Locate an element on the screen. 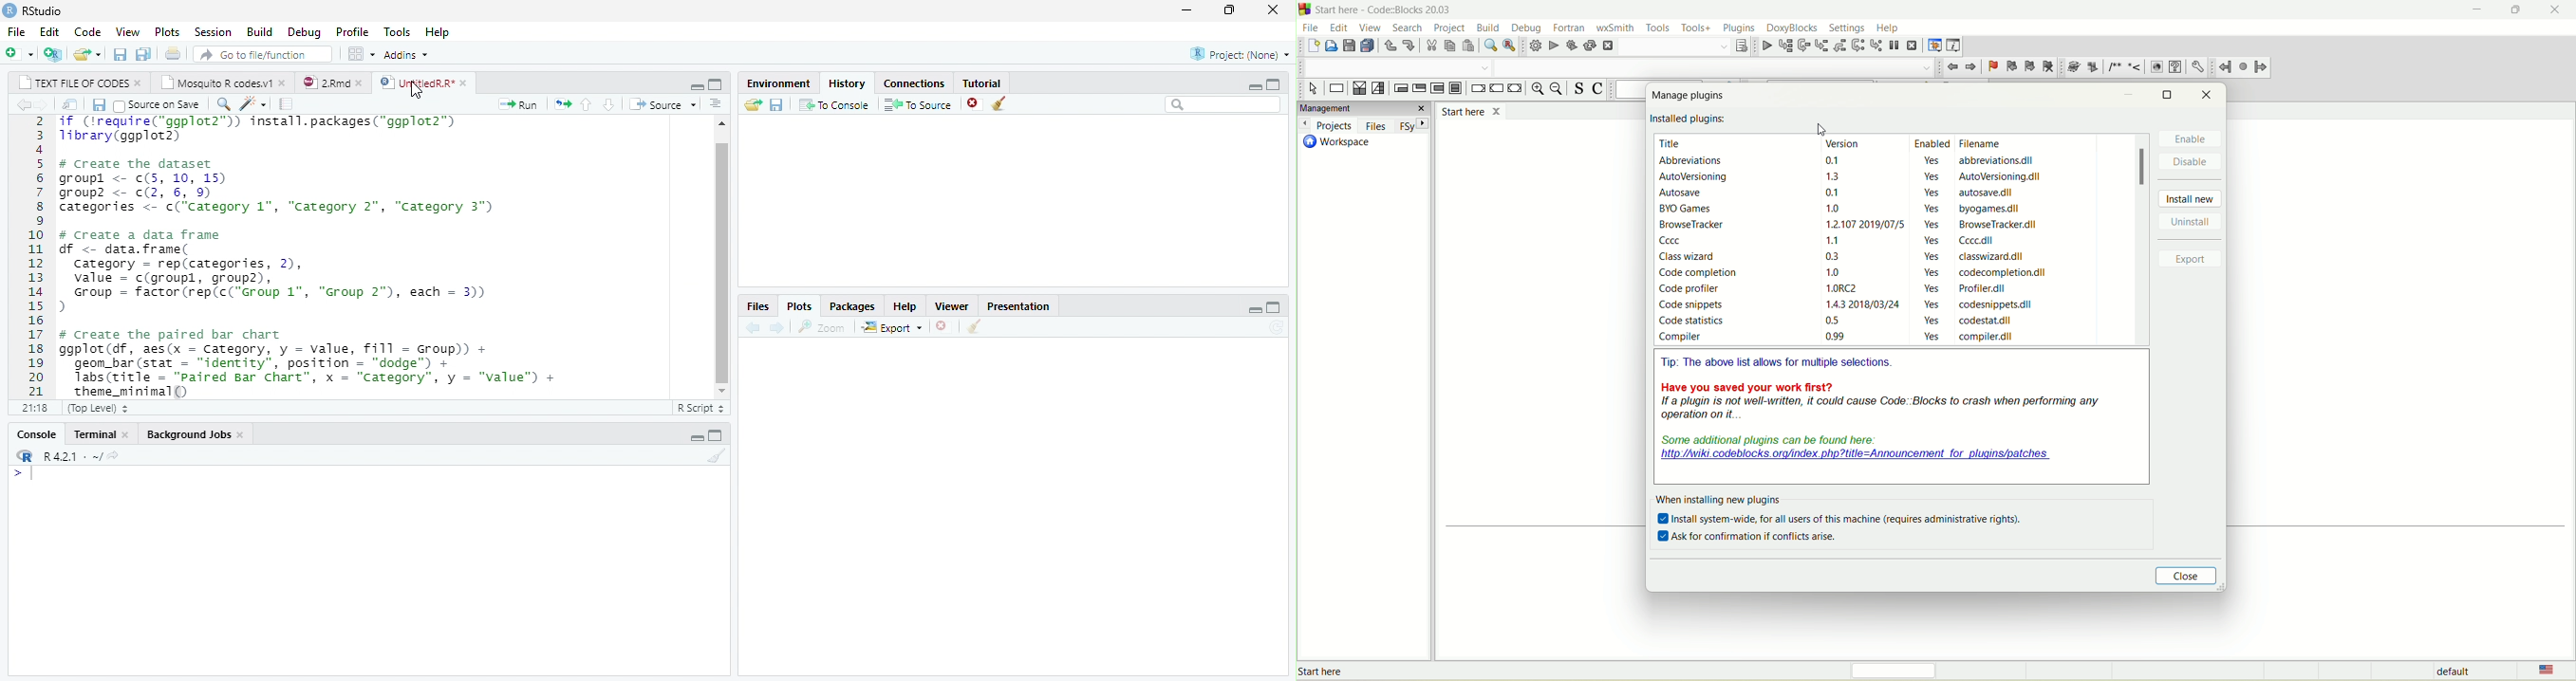 This screenshot has width=2576, height=700. close is located at coordinates (464, 83).